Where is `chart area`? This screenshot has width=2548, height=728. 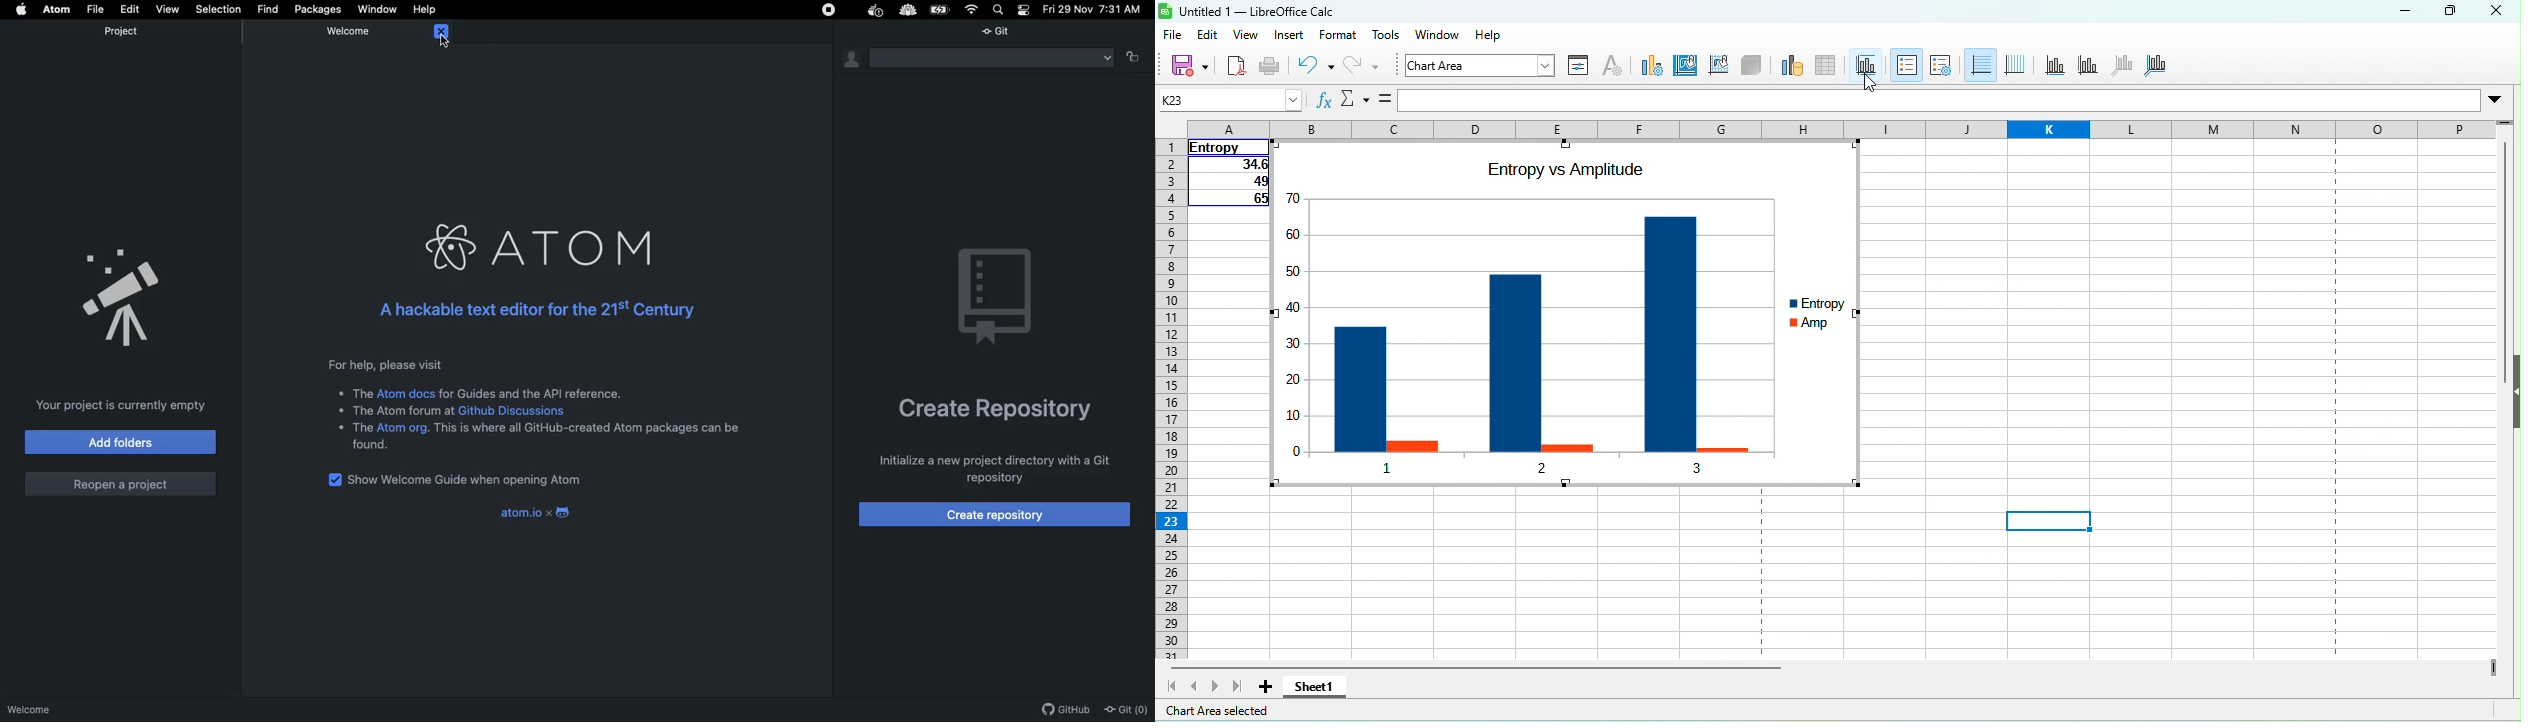 chart area is located at coordinates (1687, 68).